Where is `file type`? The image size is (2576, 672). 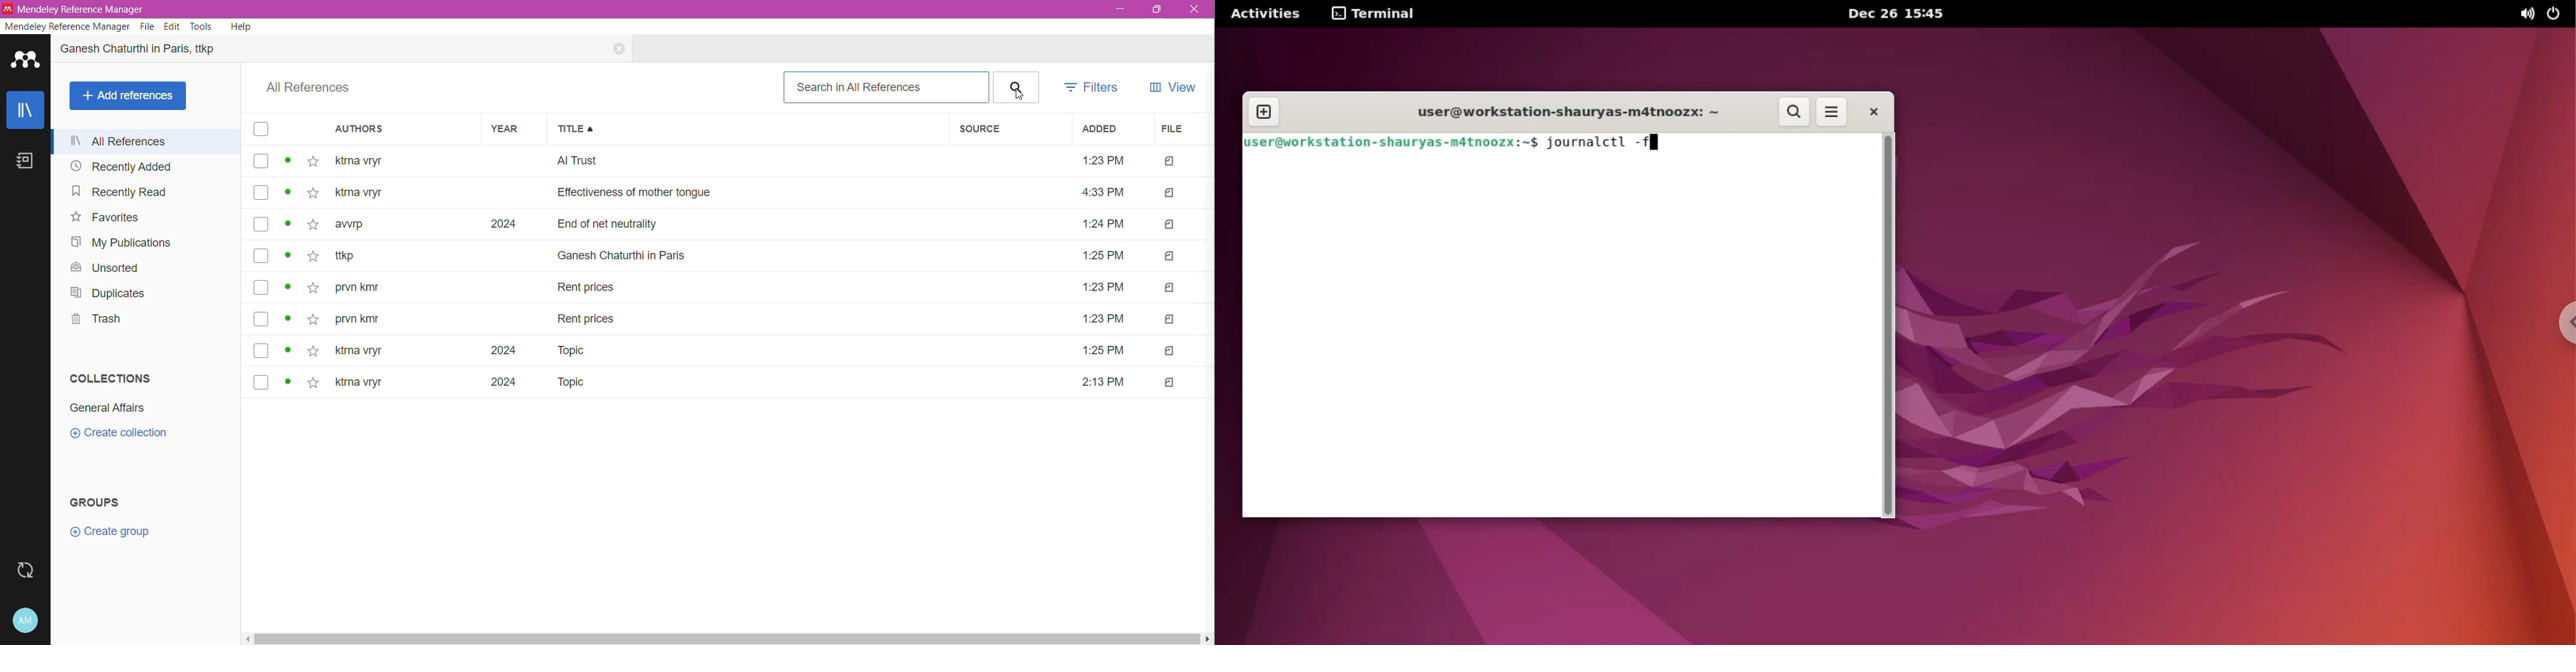
file type is located at coordinates (1169, 226).